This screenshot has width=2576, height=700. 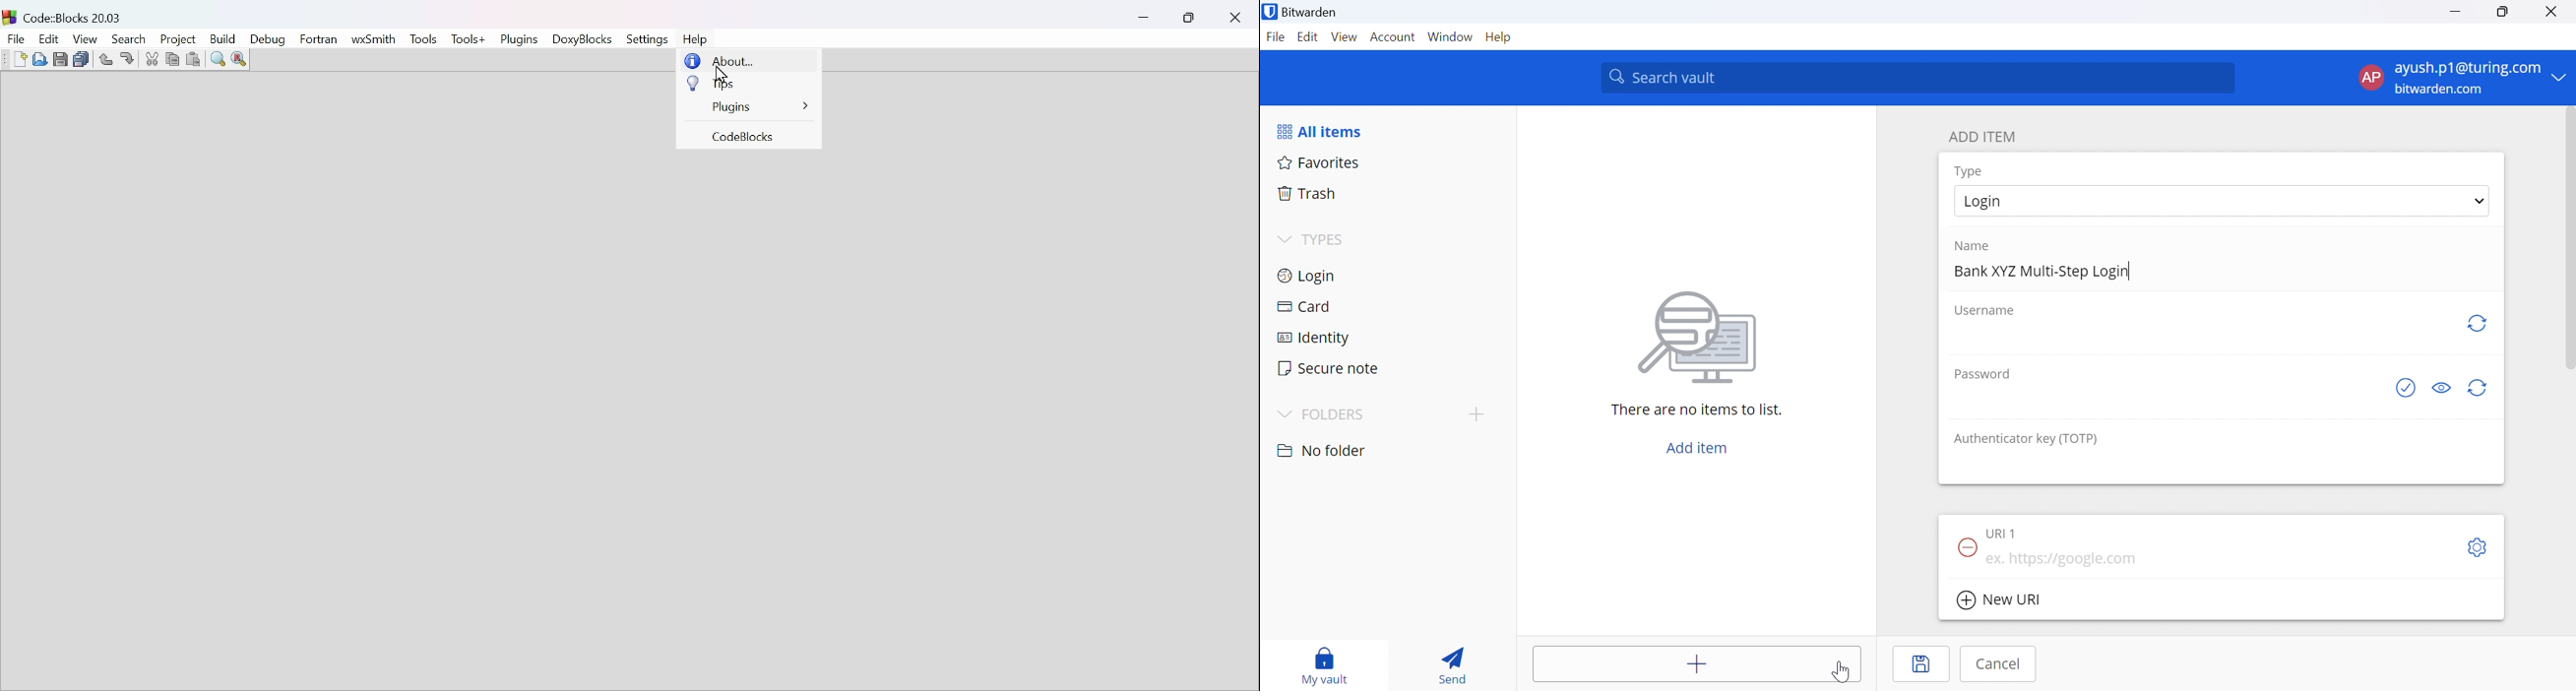 I want to click on Paste, so click(x=194, y=59).